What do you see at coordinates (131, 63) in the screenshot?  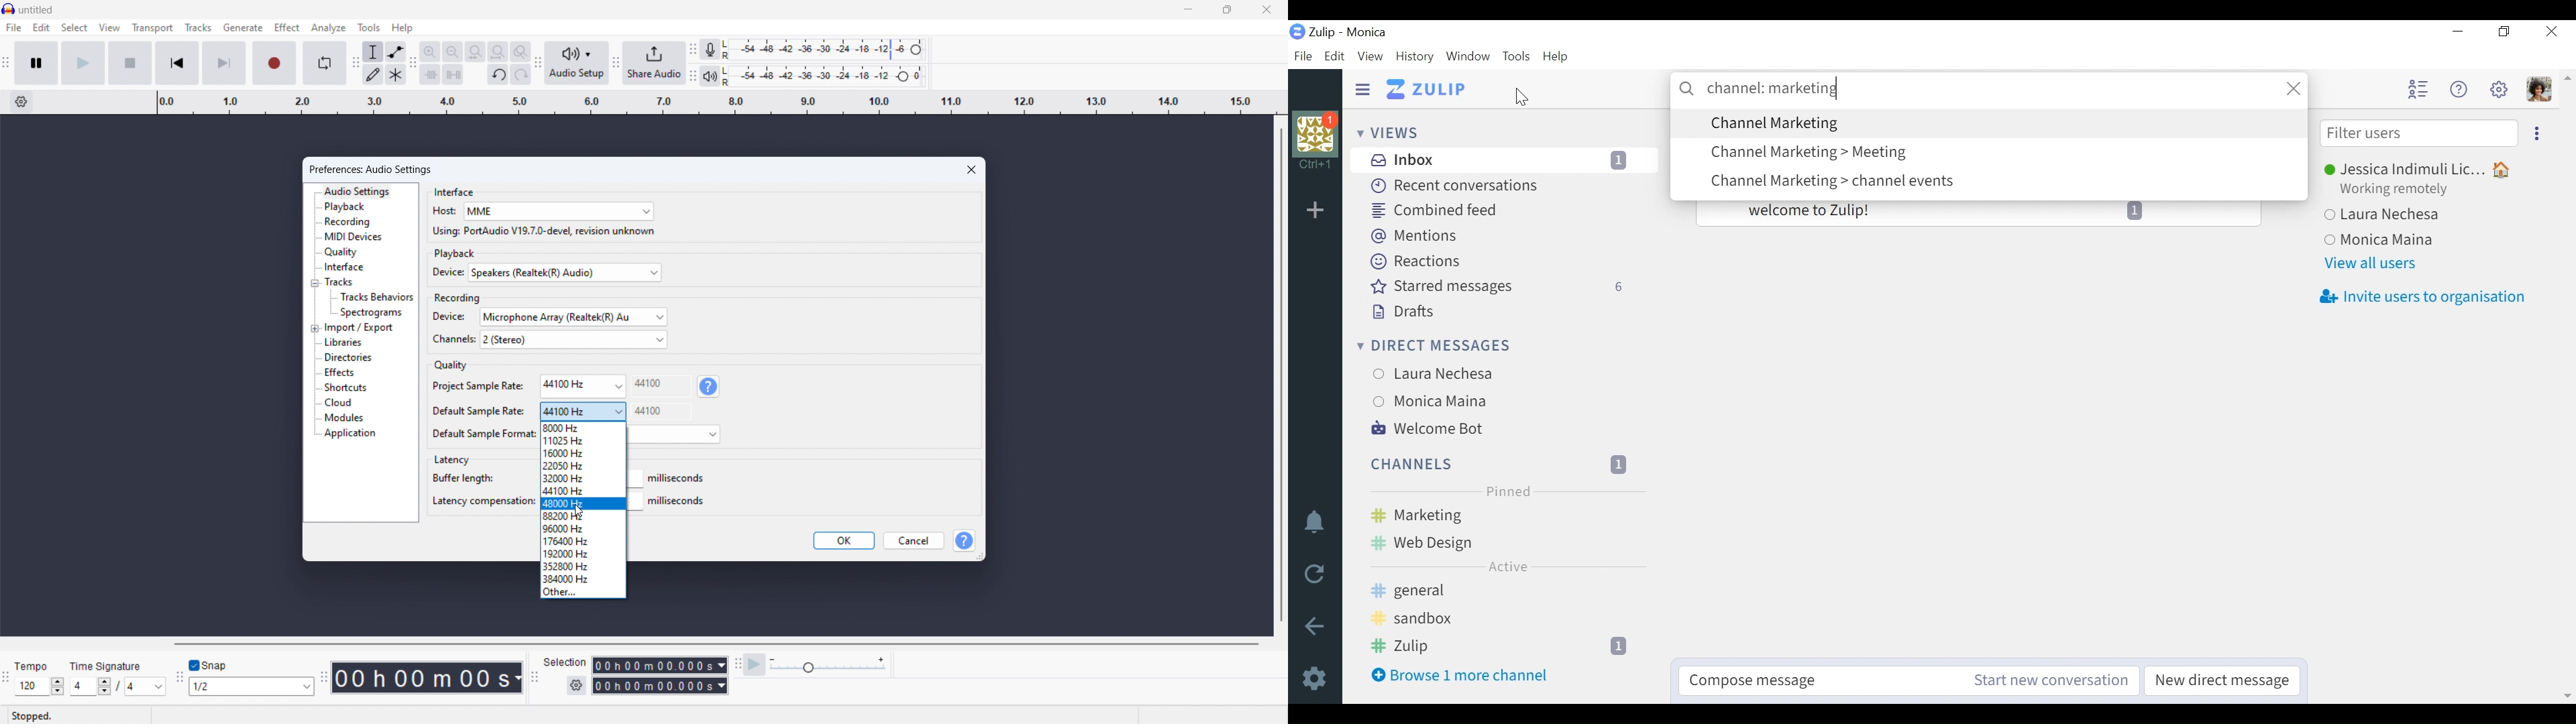 I see `stop` at bounding box center [131, 63].